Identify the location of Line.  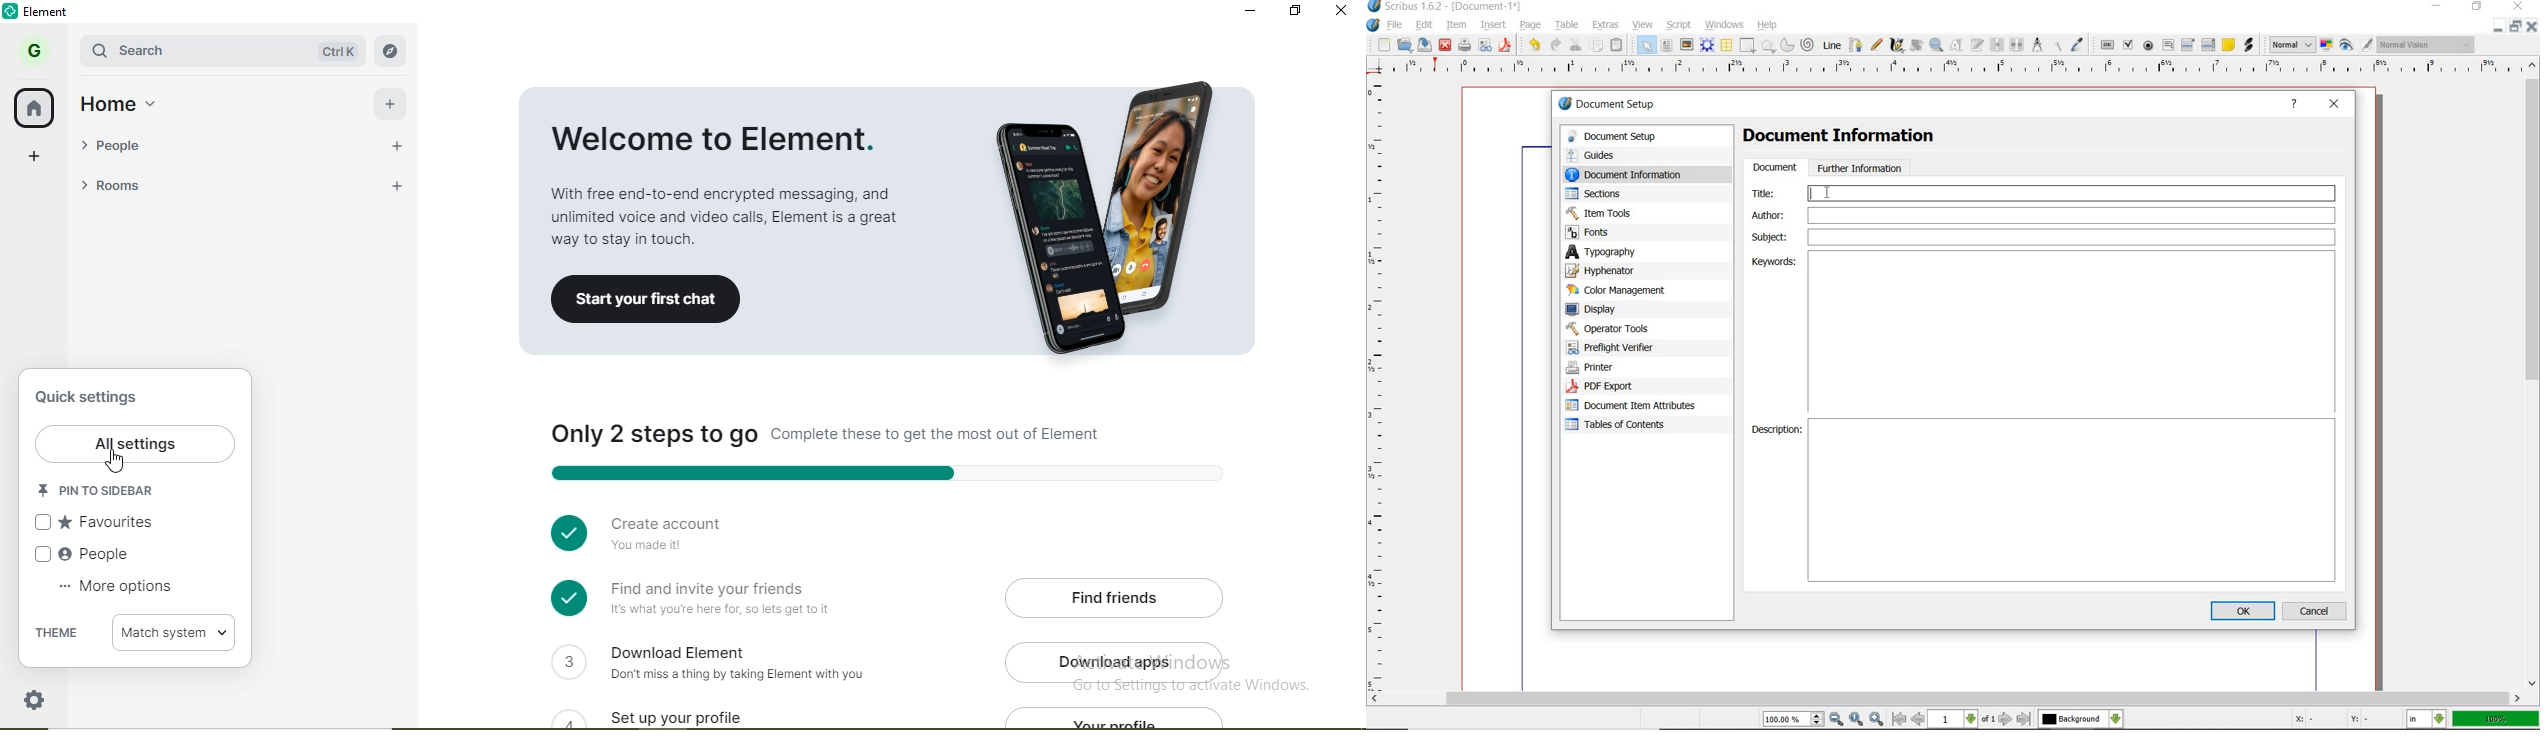
(1832, 45).